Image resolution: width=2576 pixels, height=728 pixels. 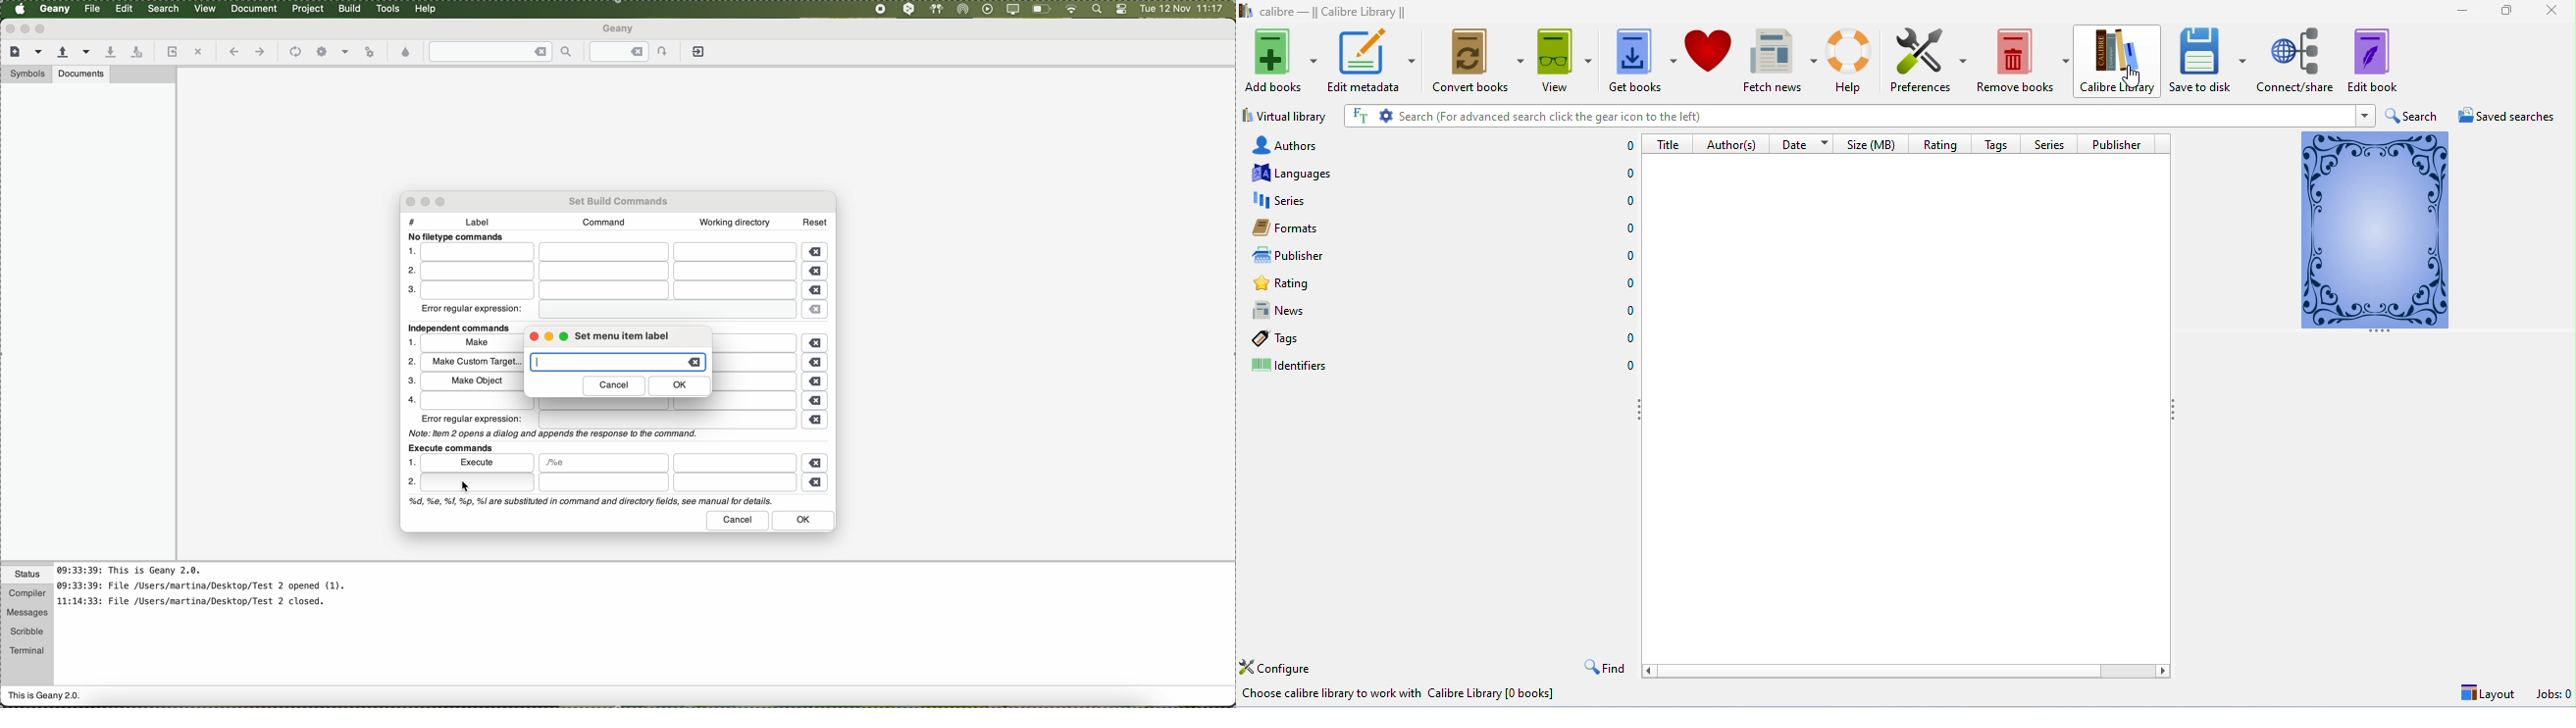 What do you see at coordinates (1281, 61) in the screenshot?
I see `add books` at bounding box center [1281, 61].